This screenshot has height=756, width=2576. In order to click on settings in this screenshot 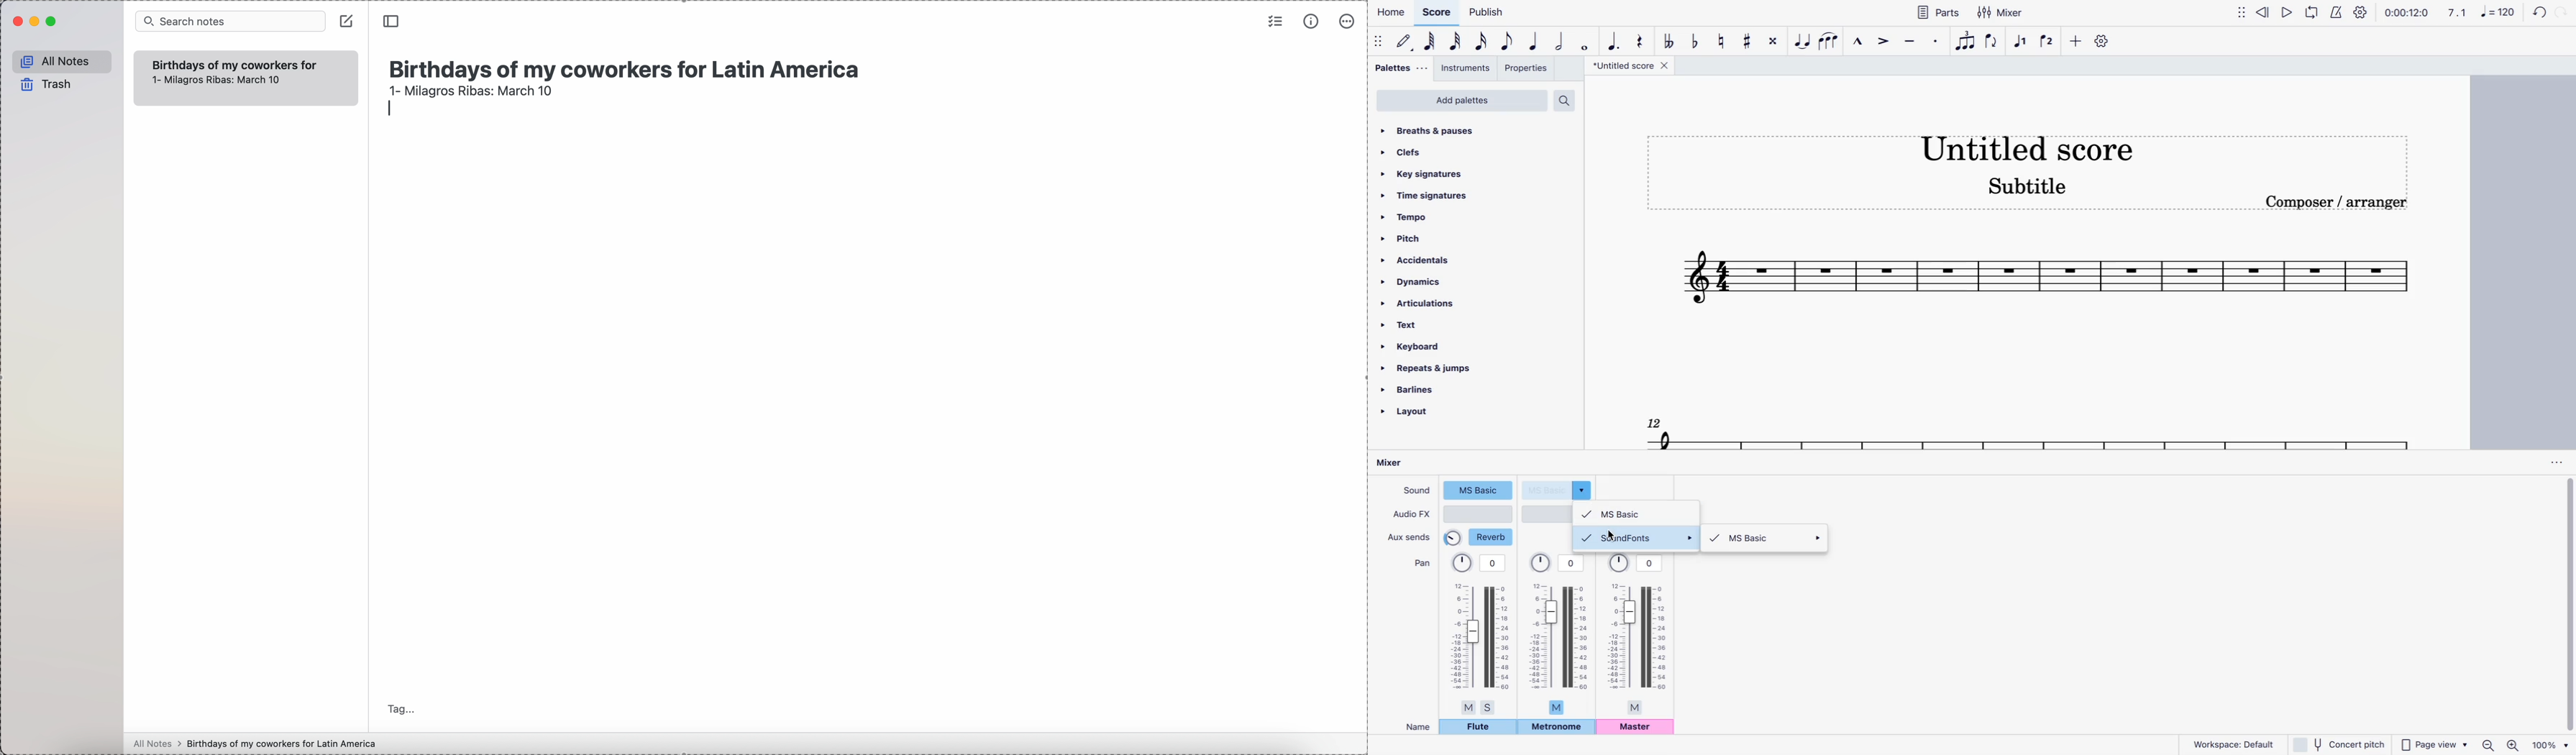, I will do `click(2360, 12)`.